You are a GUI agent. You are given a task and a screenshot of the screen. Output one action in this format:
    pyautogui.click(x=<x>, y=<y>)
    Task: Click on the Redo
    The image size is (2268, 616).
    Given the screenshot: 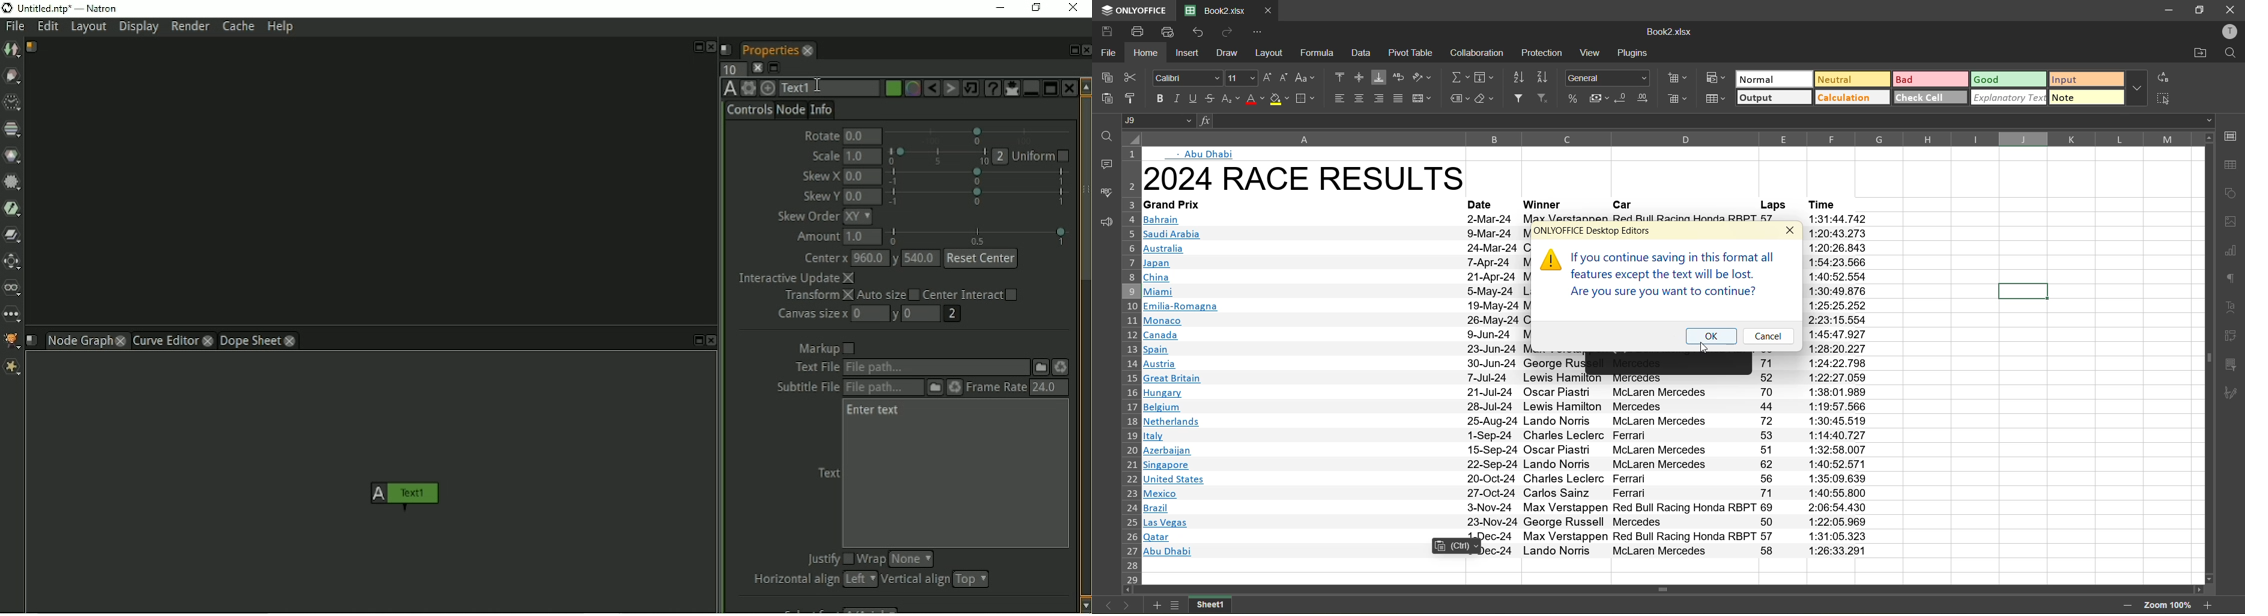 What is the action you would take?
    pyautogui.click(x=951, y=89)
    